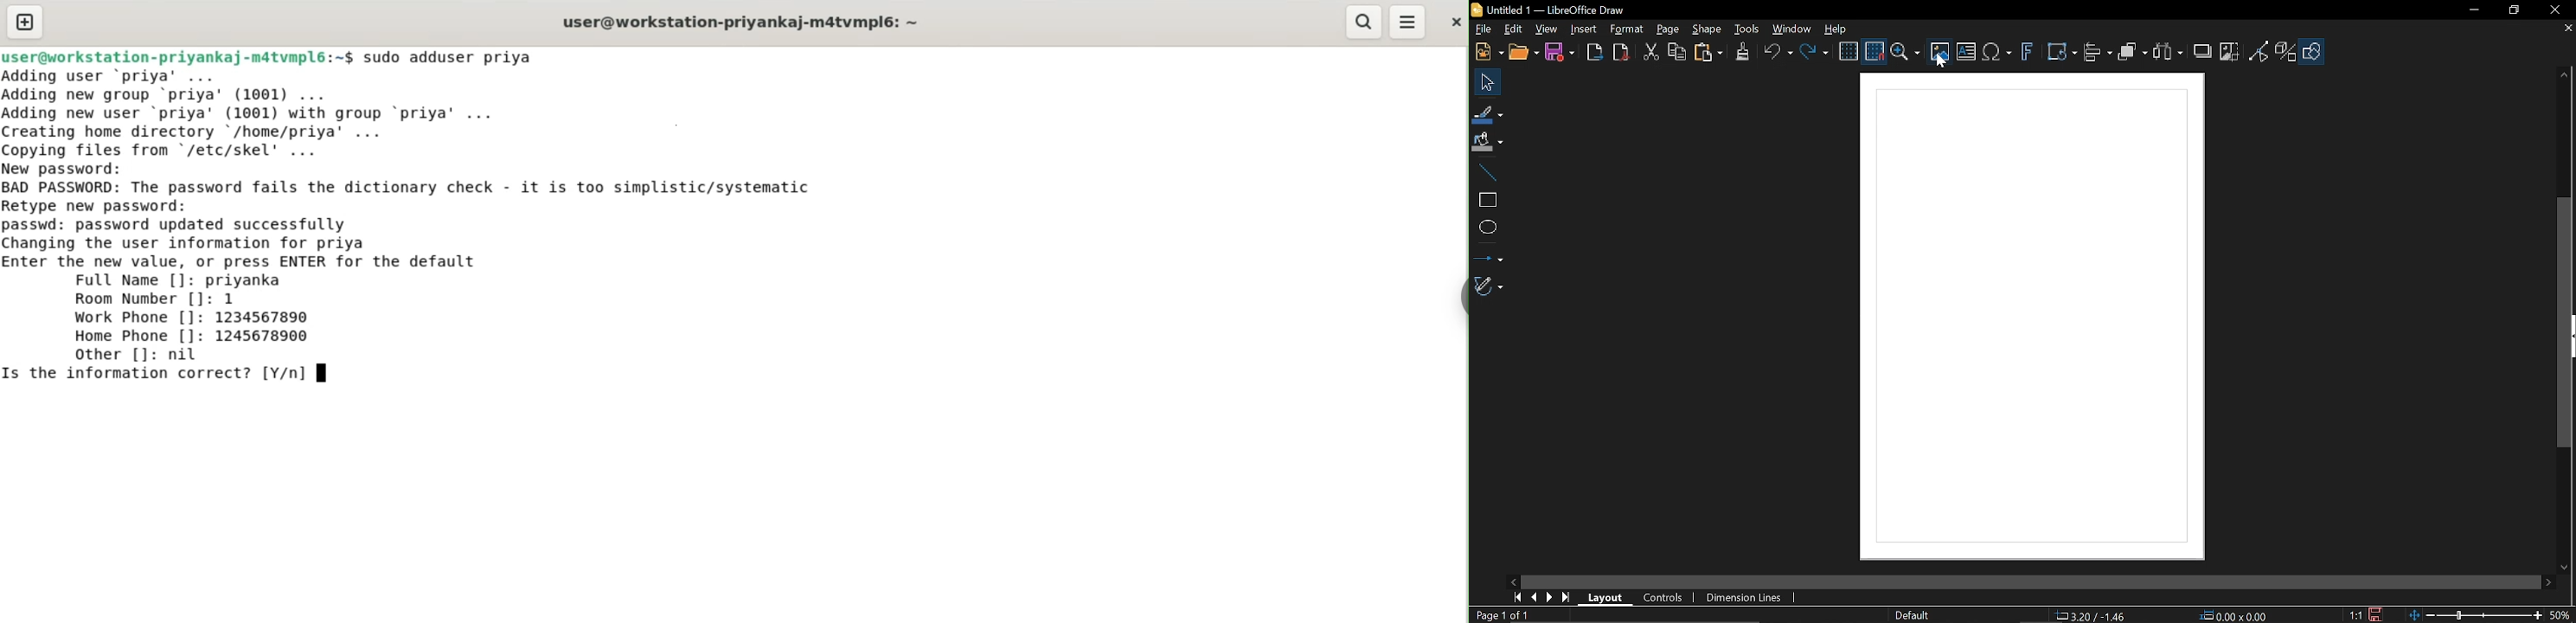 The width and height of the screenshot is (2576, 644). I want to click on Close, so click(2553, 11).